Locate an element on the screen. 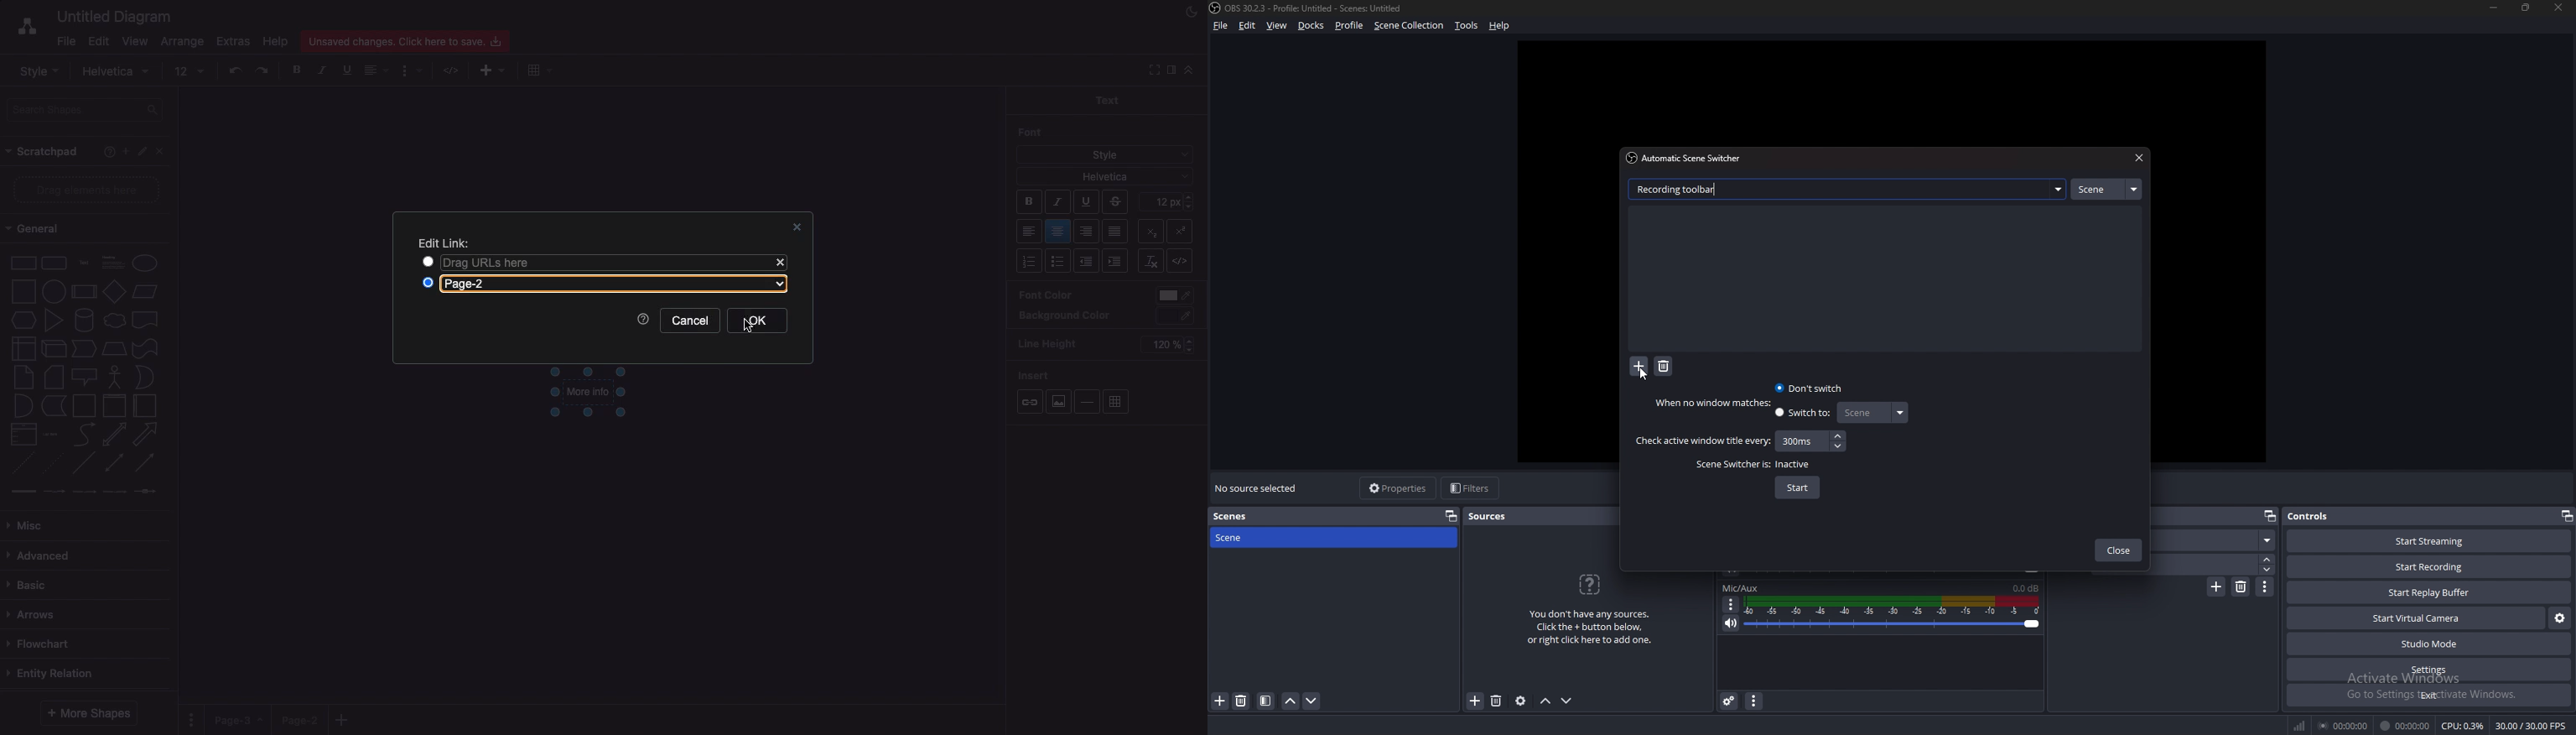 The width and height of the screenshot is (2576, 756). options is located at coordinates (1732, 604).